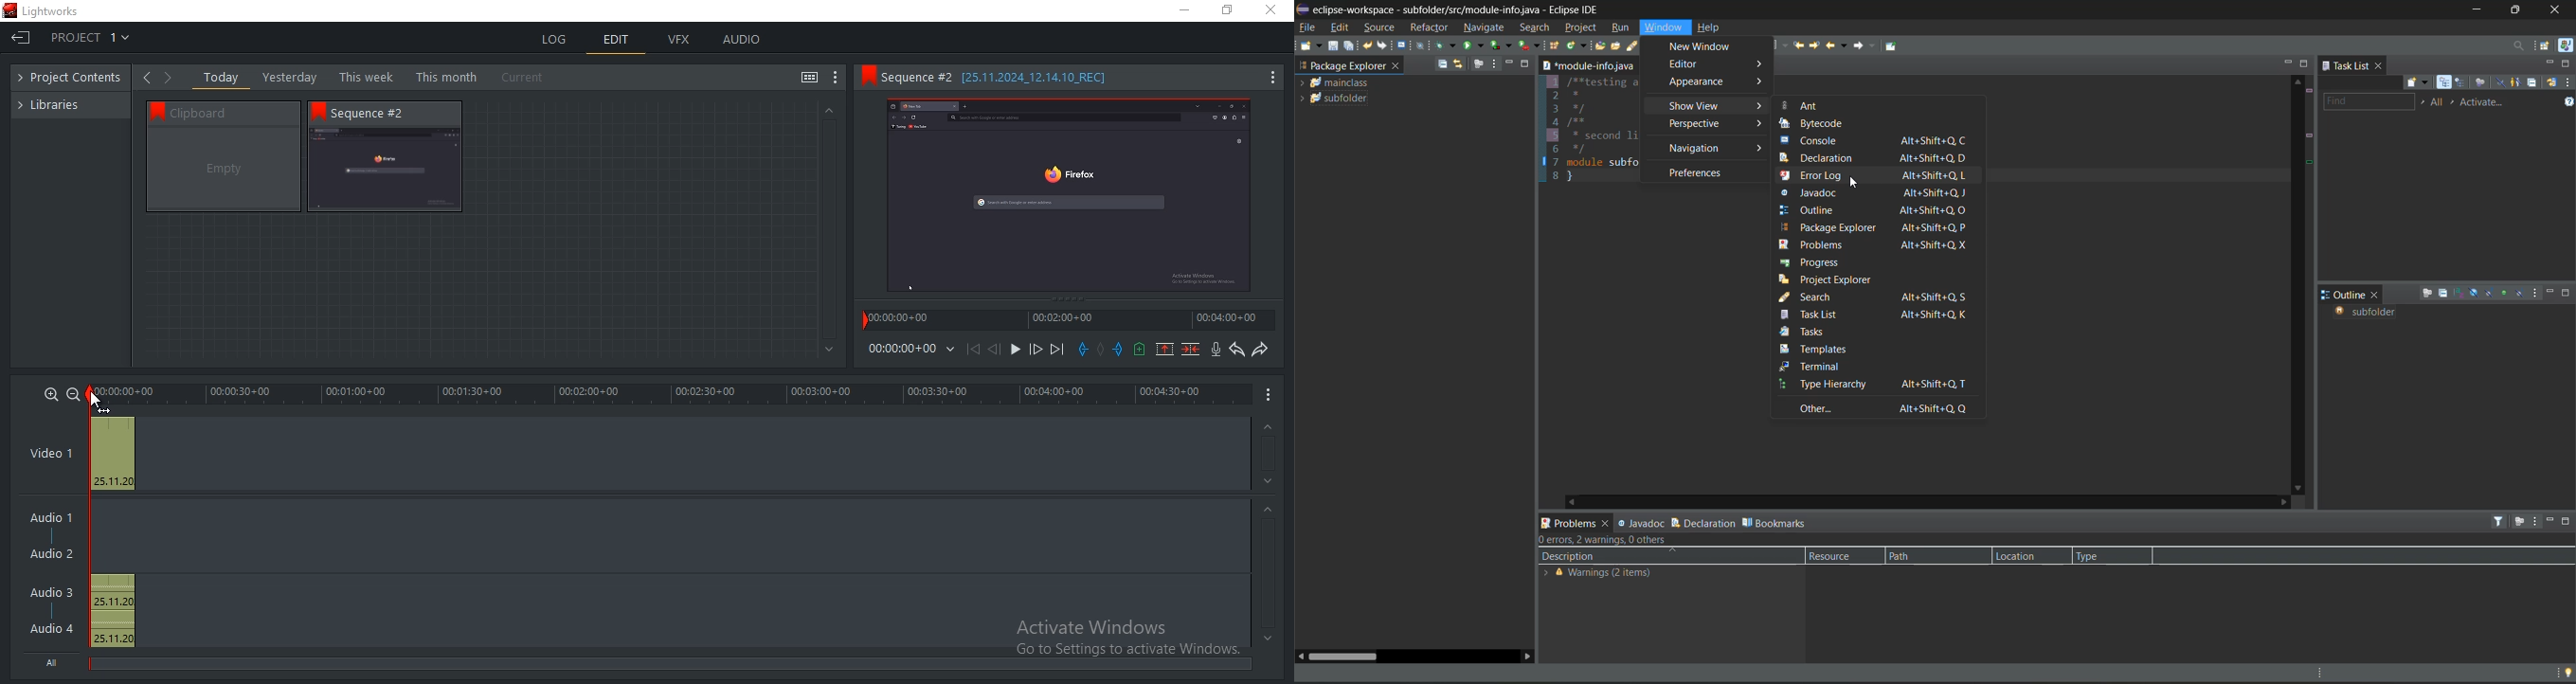 Image resolution: width=2576 pixels, height=700 pixels. What do you see at coordinates (153, 110) in the screenshot?
I see `Bookmark icon` at bounding box center [153, 110].